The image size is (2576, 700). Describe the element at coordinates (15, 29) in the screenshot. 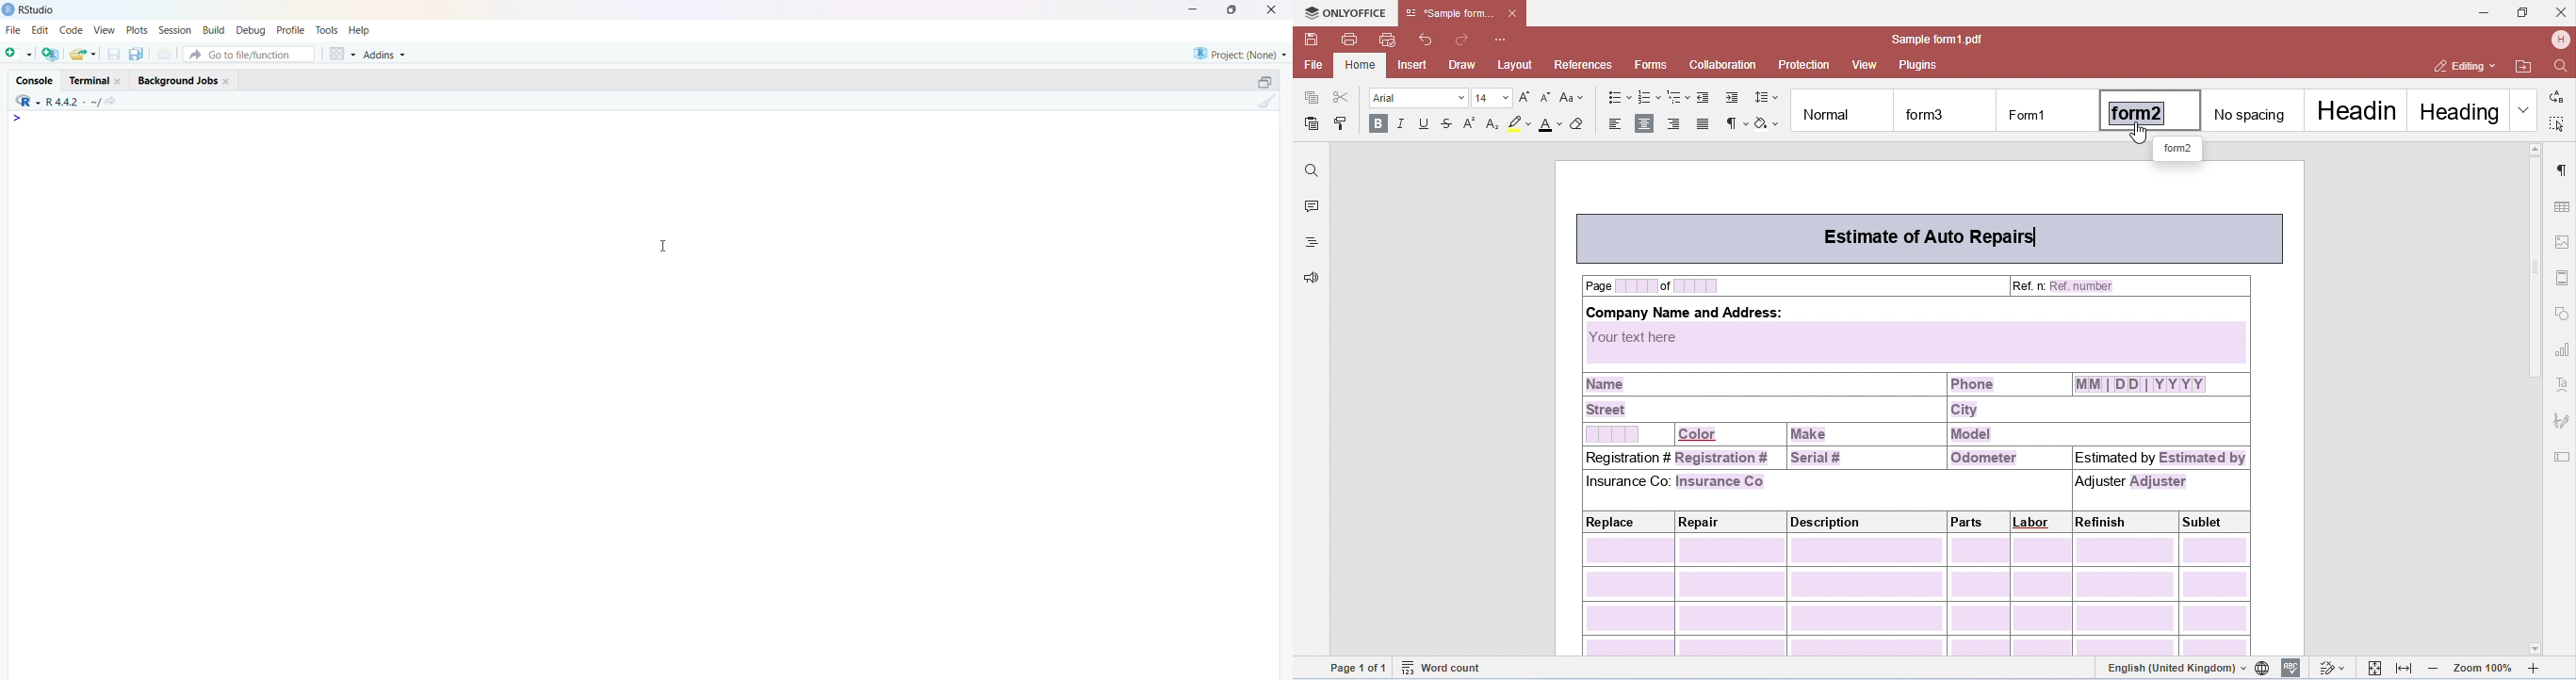

I see `file` at that location.